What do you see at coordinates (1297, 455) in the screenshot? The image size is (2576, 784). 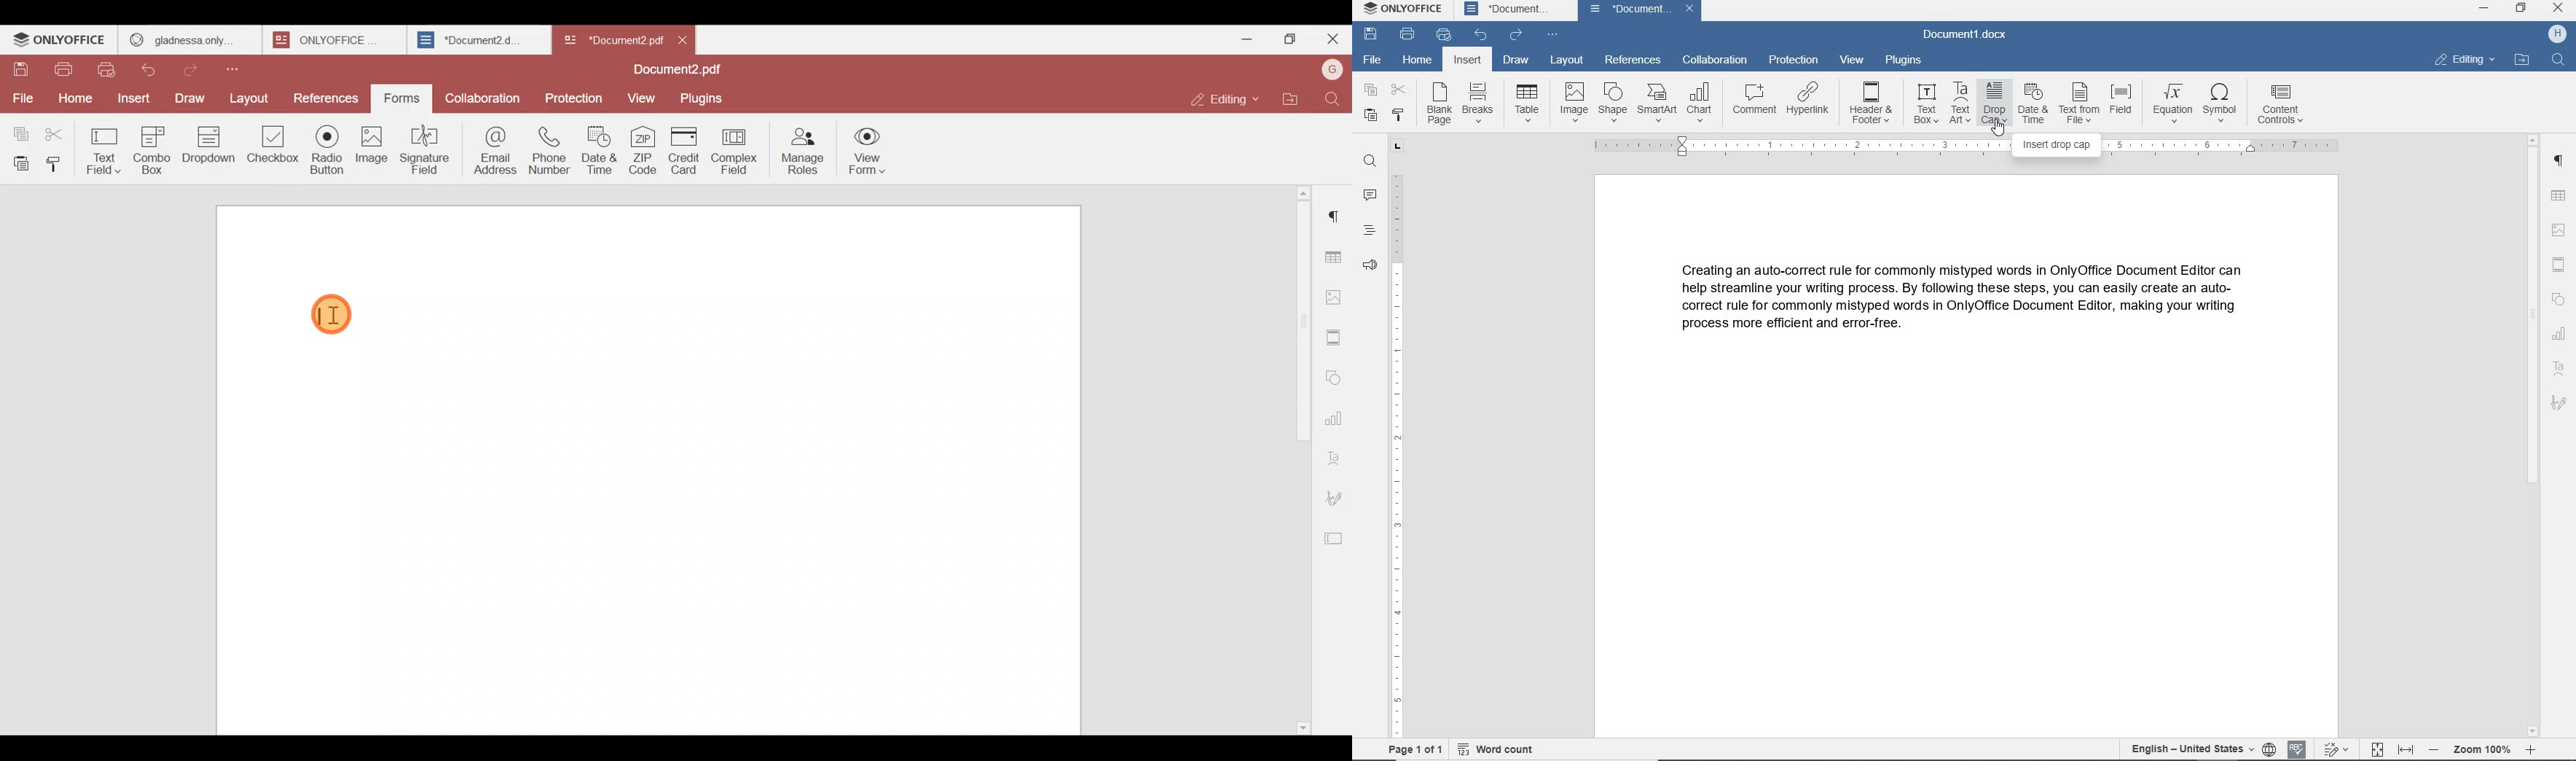 I see `Scroll bar` at bounding box center [1297, 455].